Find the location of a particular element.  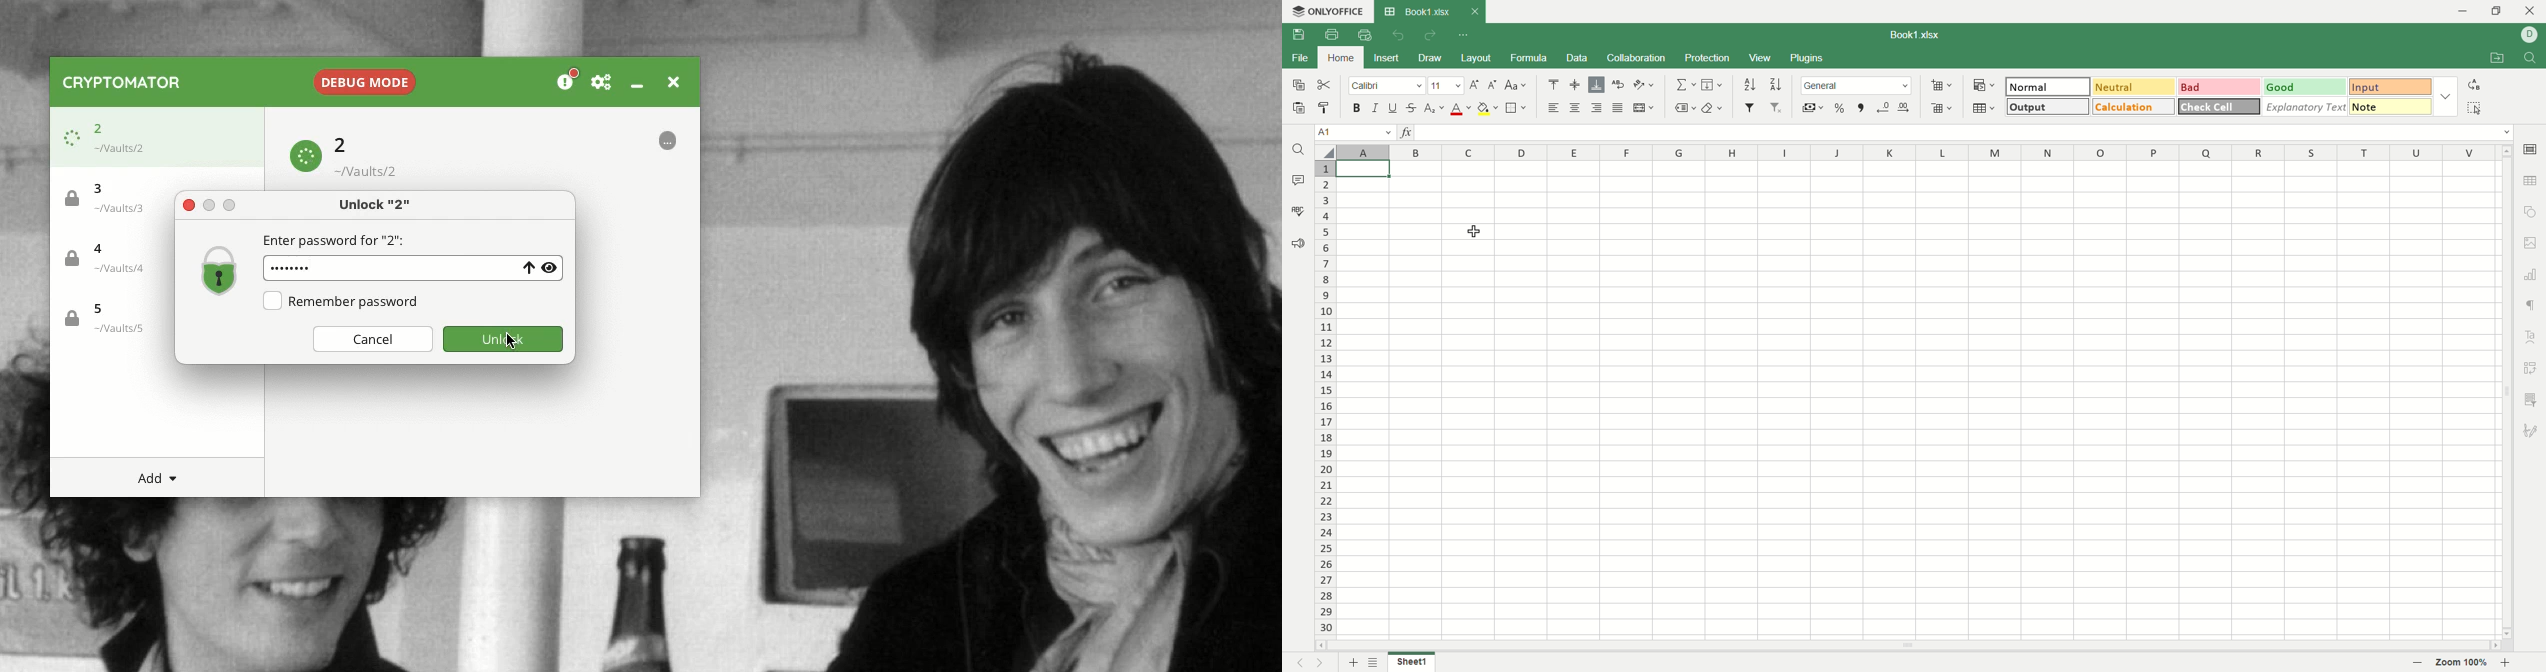

align right is located at coordinates (1599, 109).